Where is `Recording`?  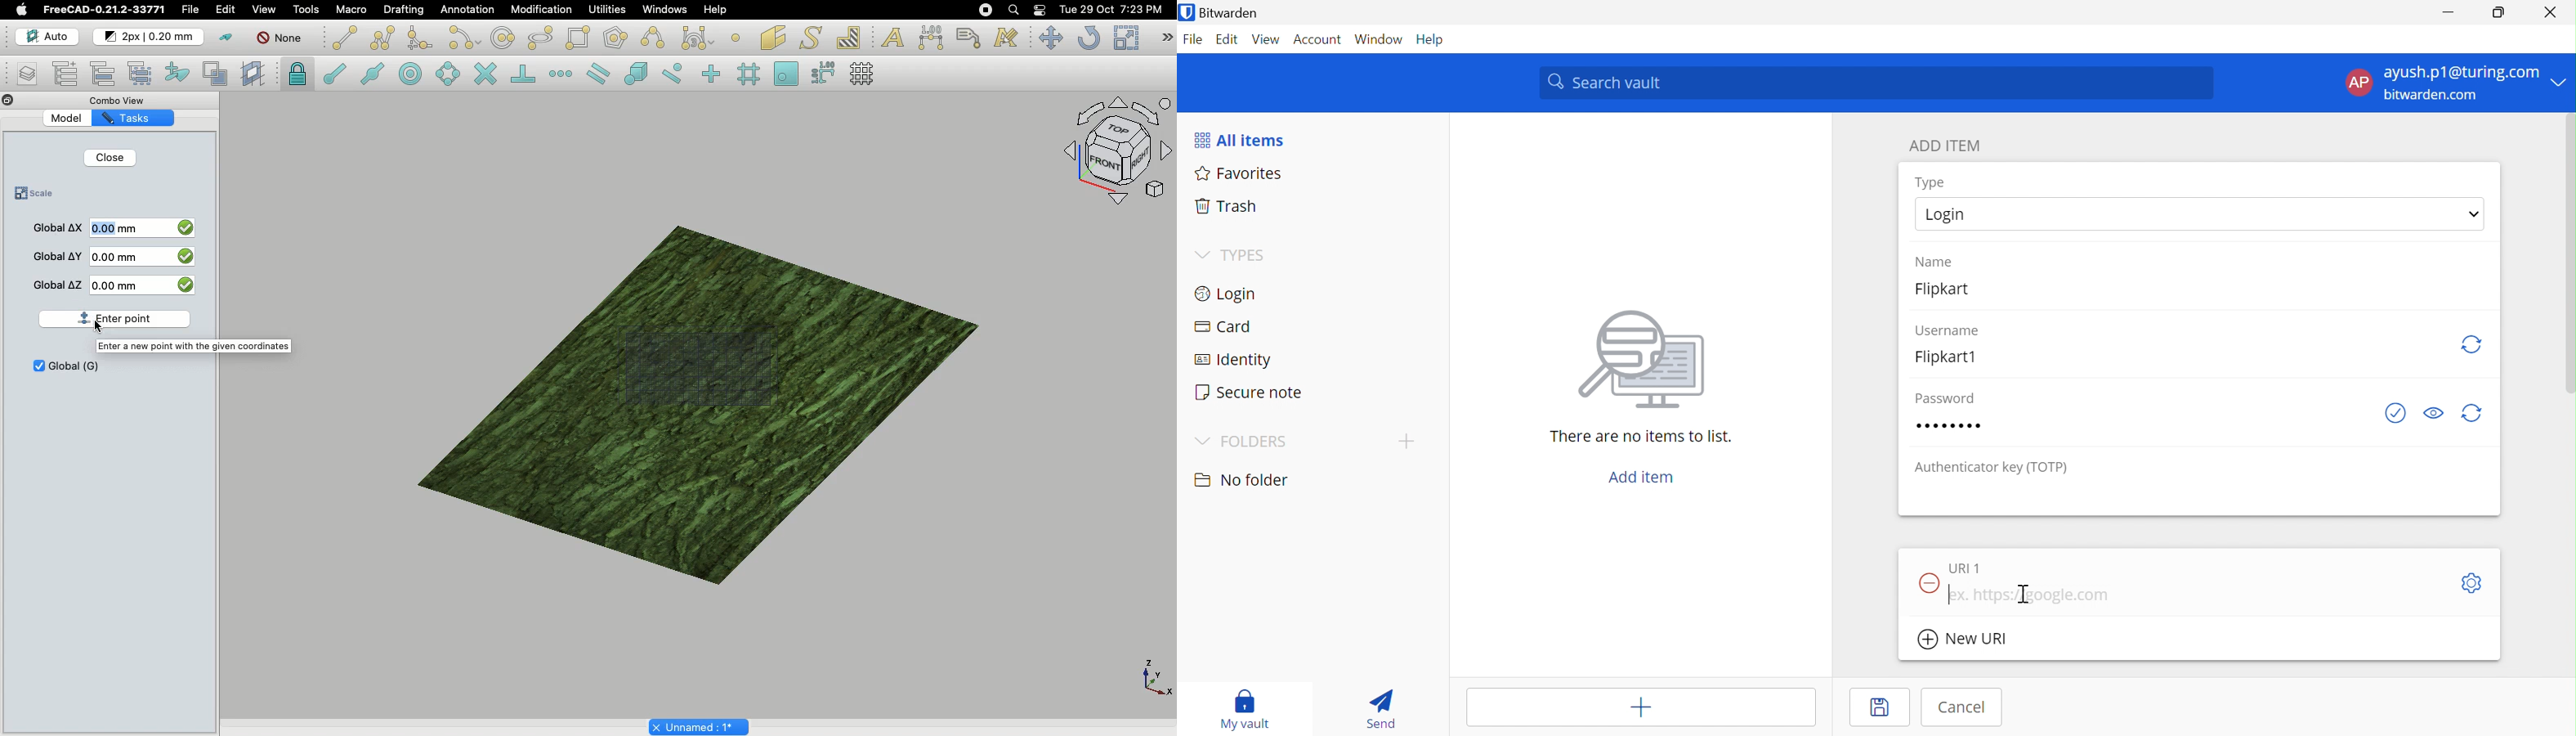 Recording is located at coordinates (985, 9).